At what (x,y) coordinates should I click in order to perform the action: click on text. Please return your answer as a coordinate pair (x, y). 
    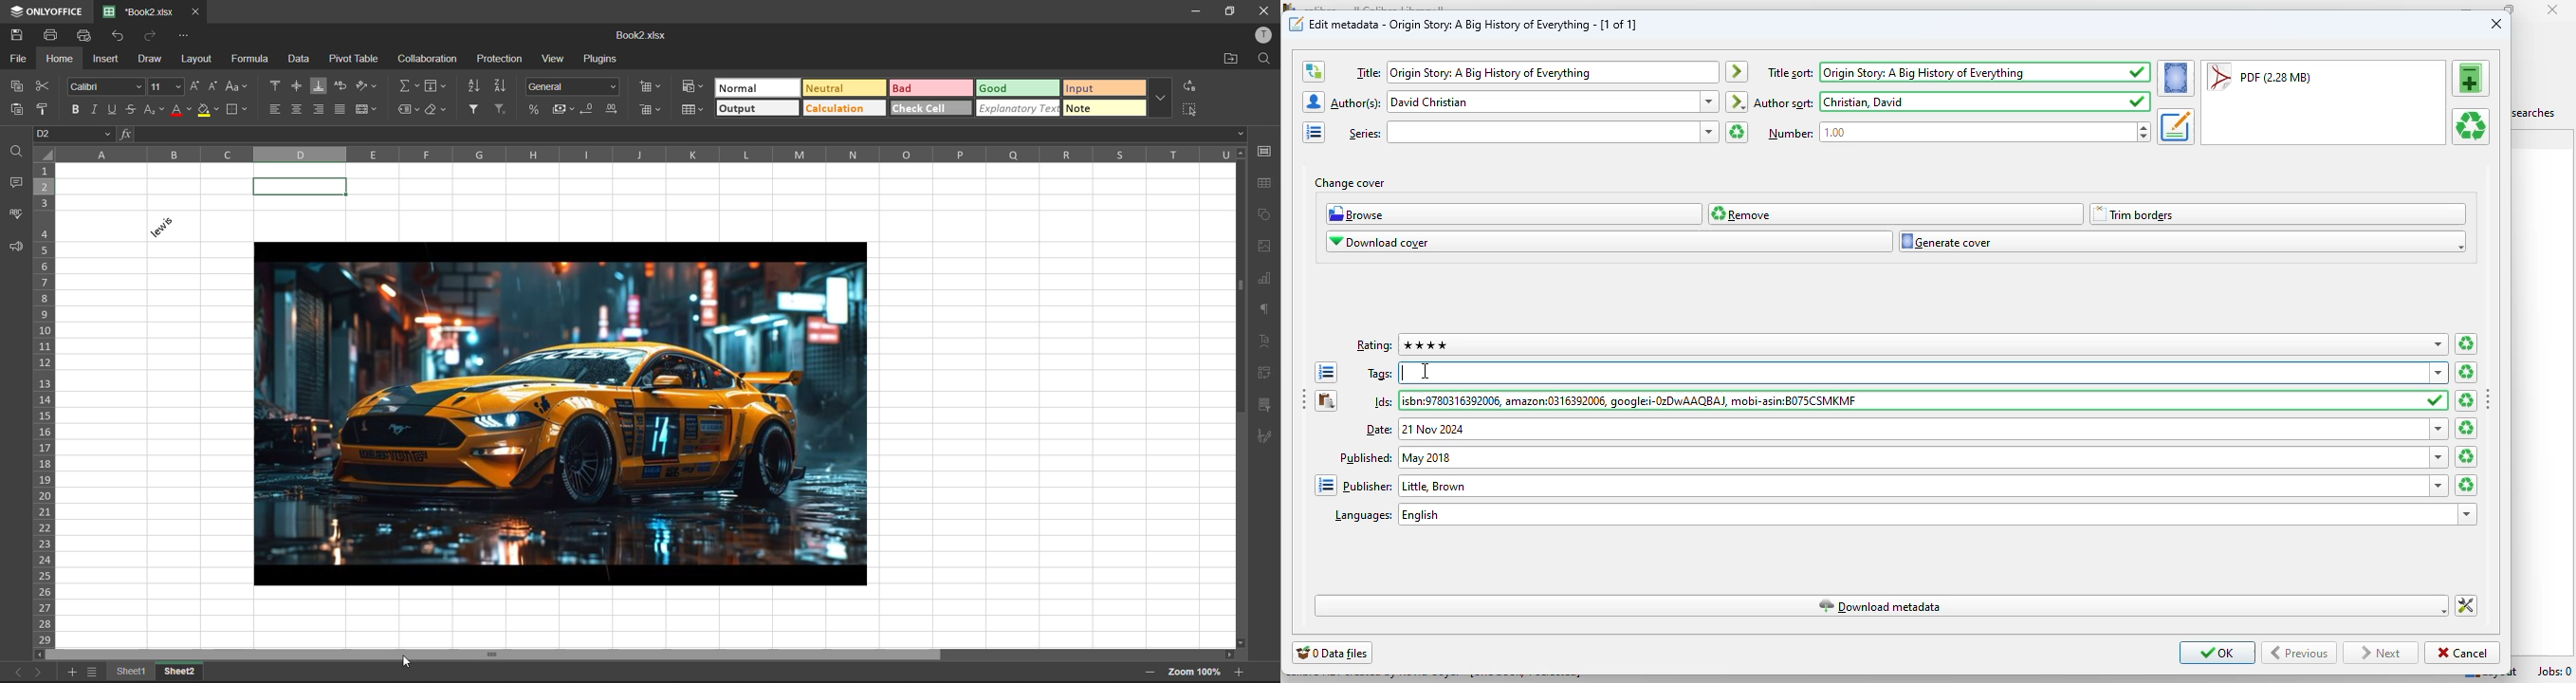
    Looking at the image, I should click on (1381, 375).